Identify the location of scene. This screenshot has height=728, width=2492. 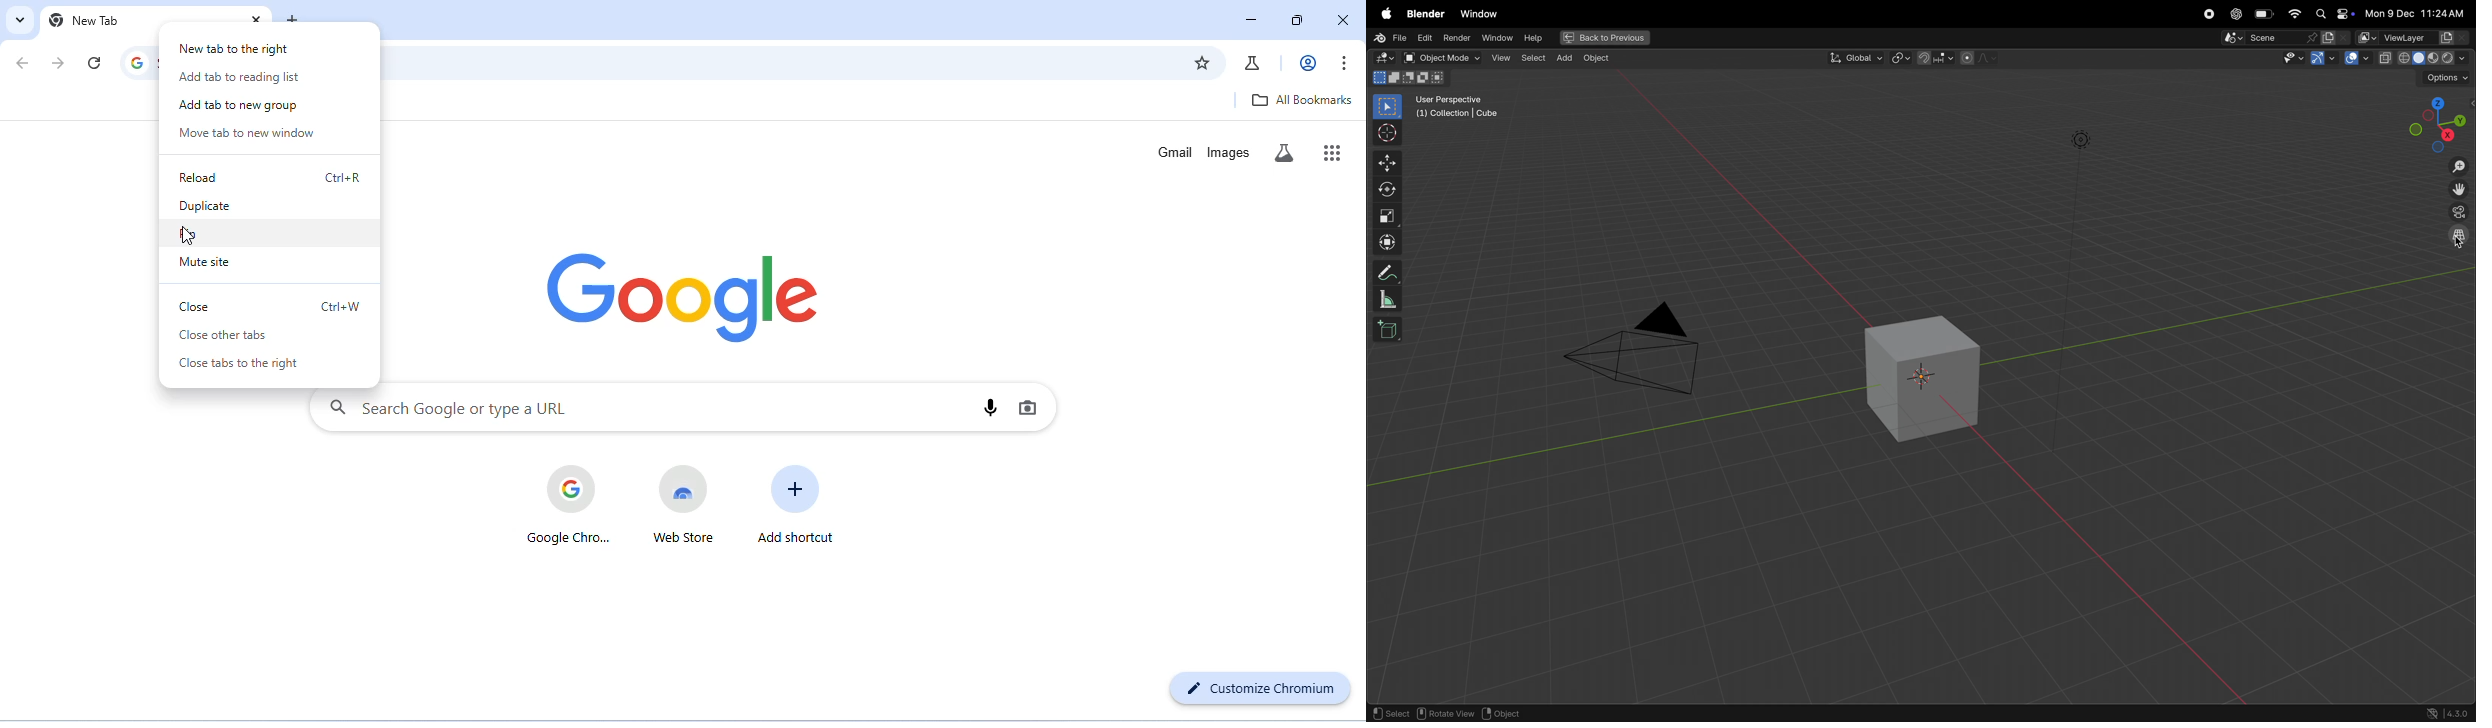
(2270, 38).